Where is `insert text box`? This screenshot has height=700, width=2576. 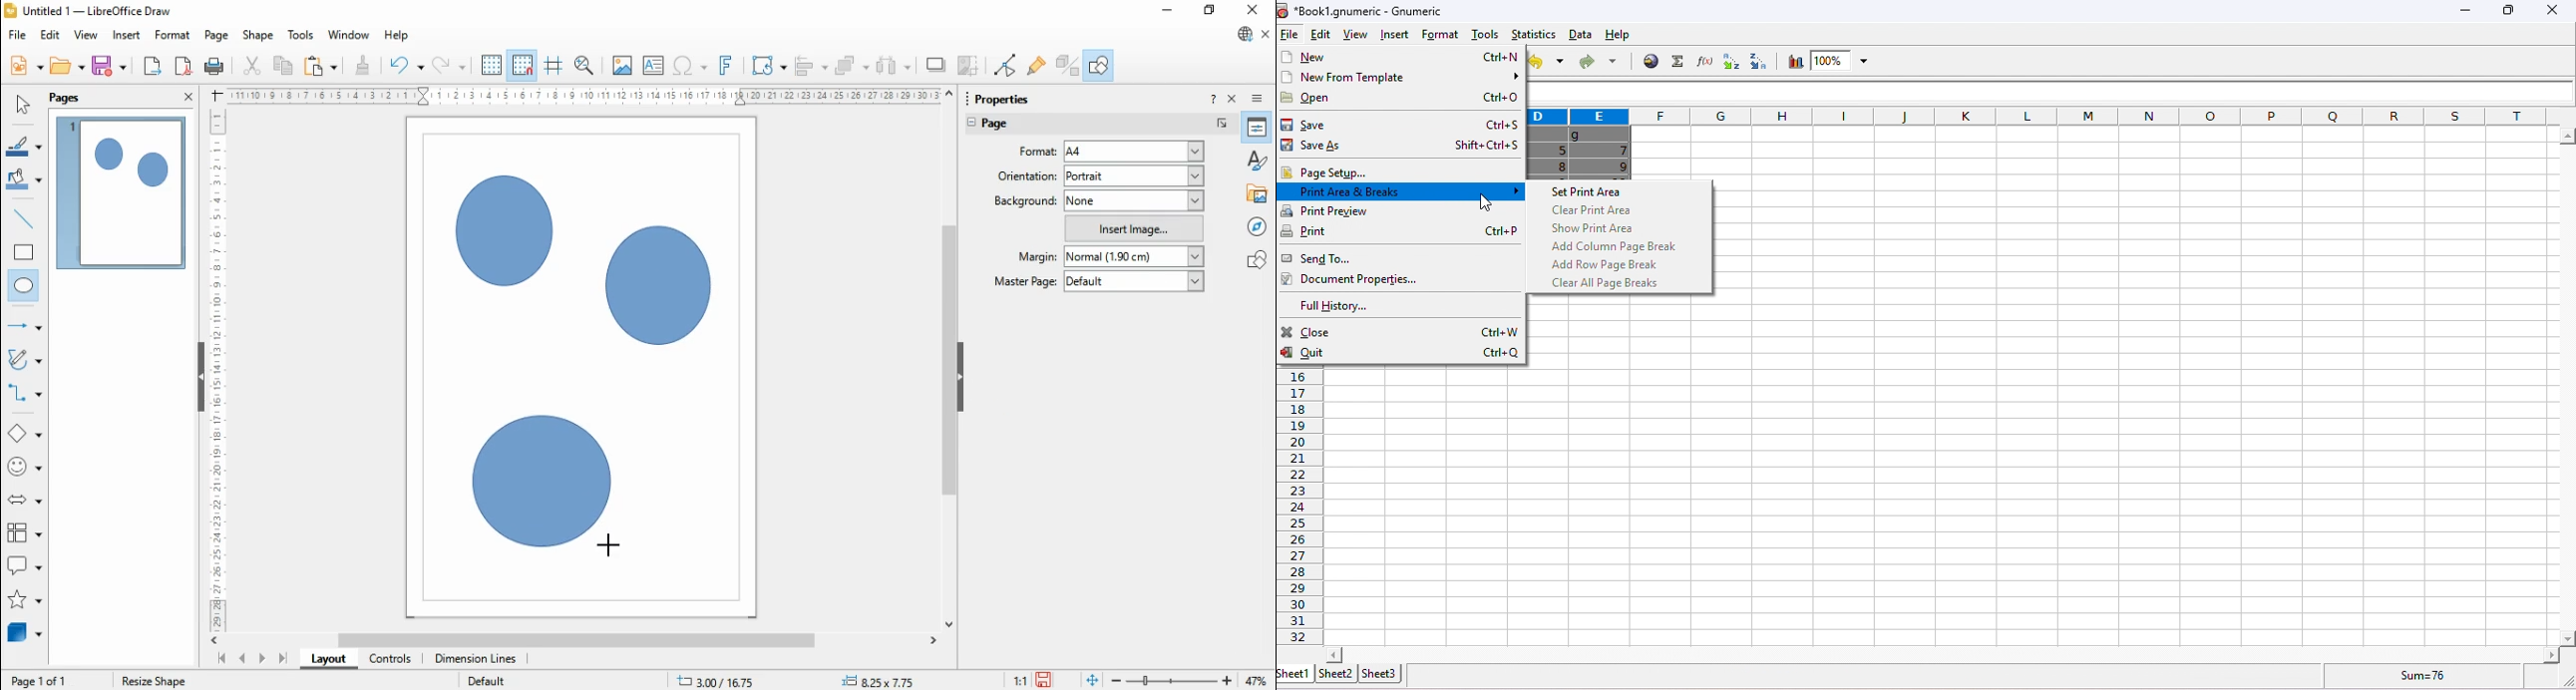 insert text box is located at coordinates (652, 65).